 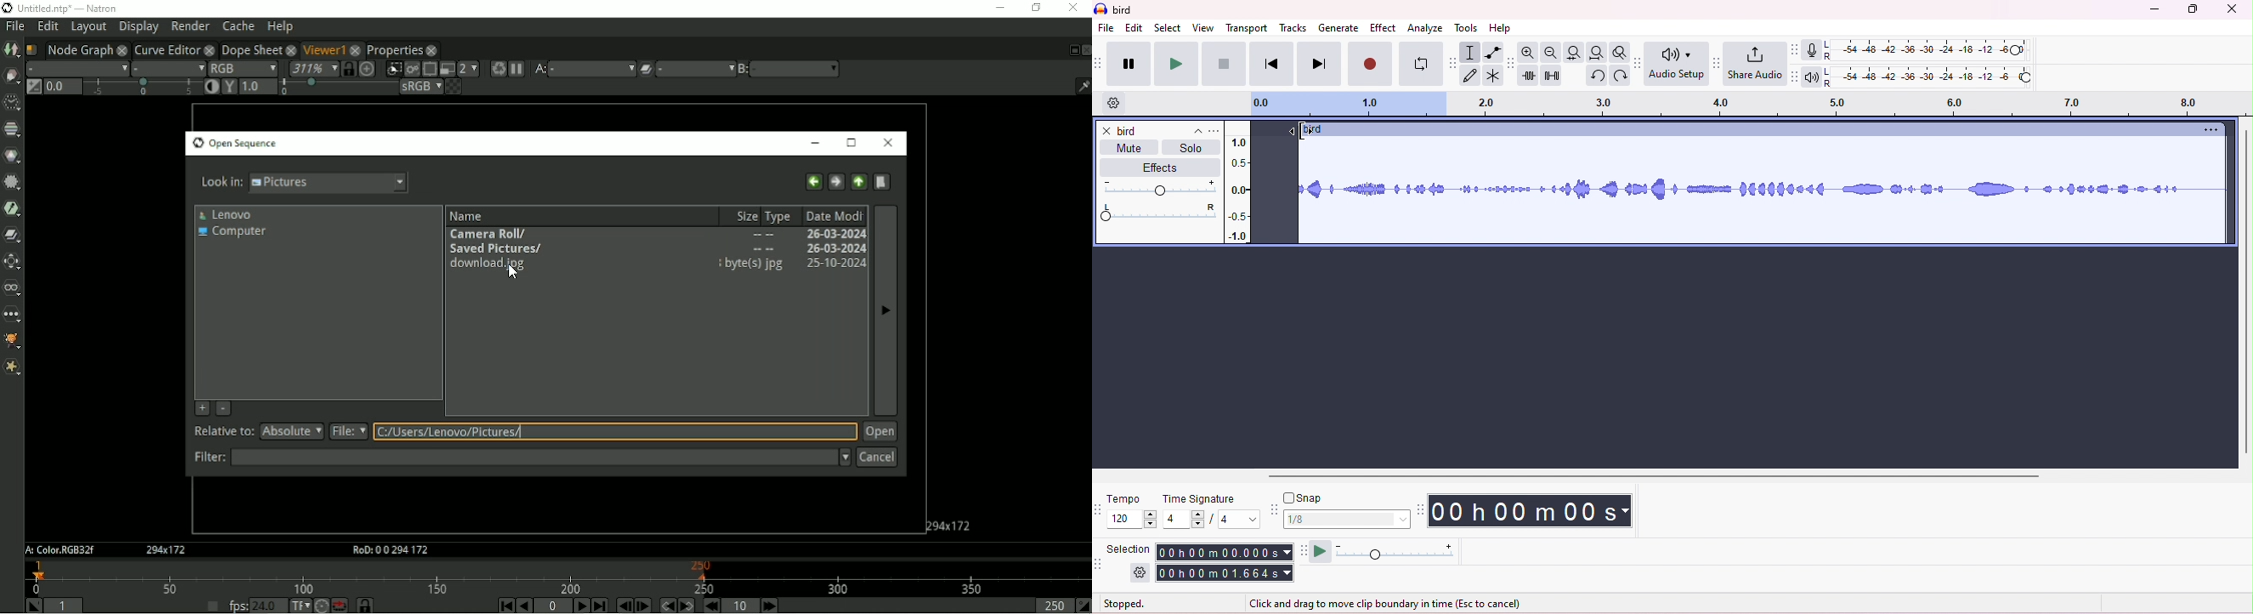 I want to click on file, so click(x=1106, y=29).